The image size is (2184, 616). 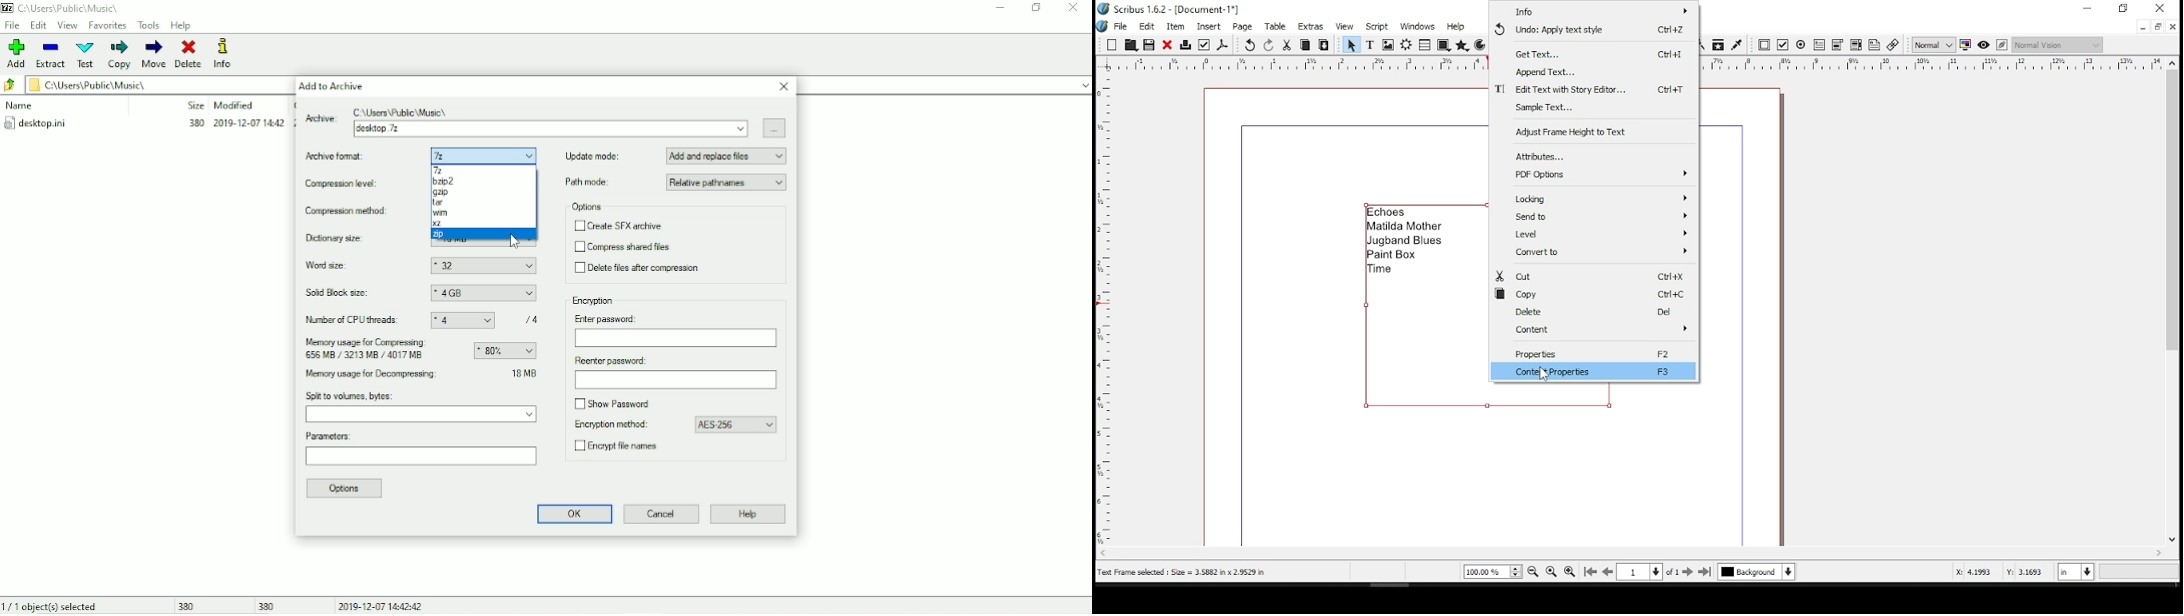 What do you see at coordinates (1388, 45) in the screenshot?
I see `image frame` at bounding box center [1388, 45].